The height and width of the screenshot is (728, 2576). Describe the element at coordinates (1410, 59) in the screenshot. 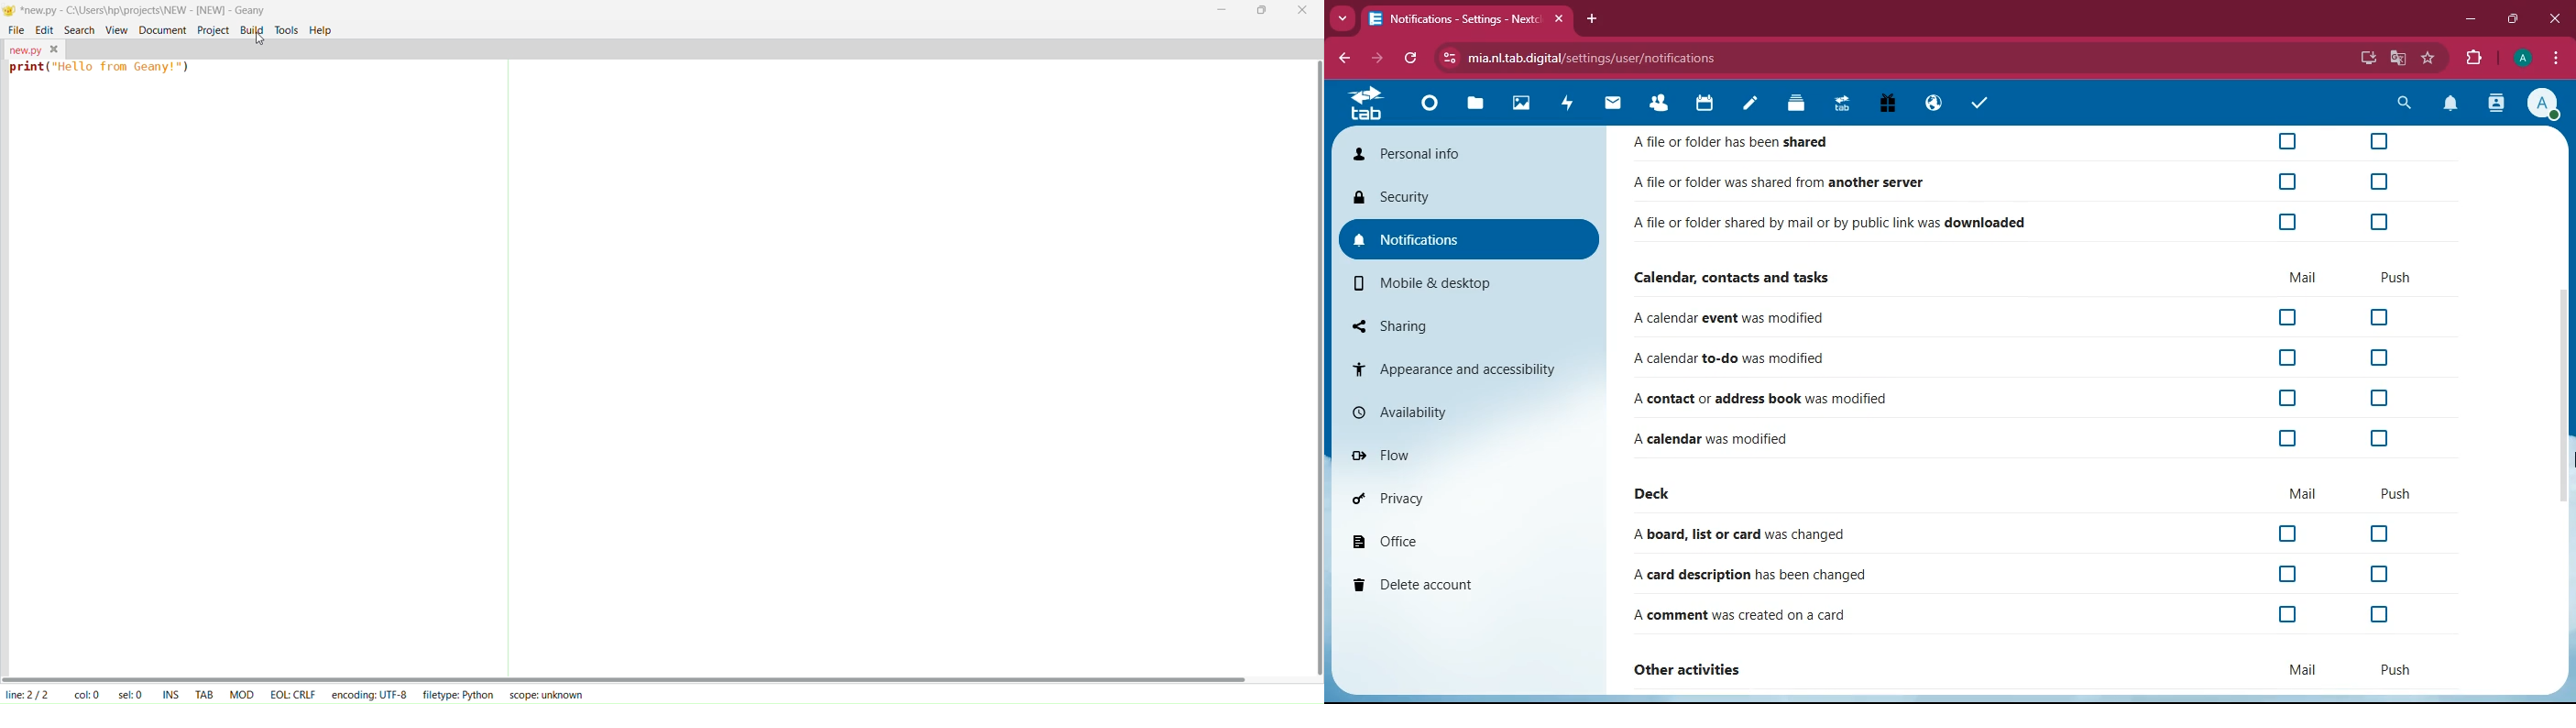

I see `refresh` at that location.